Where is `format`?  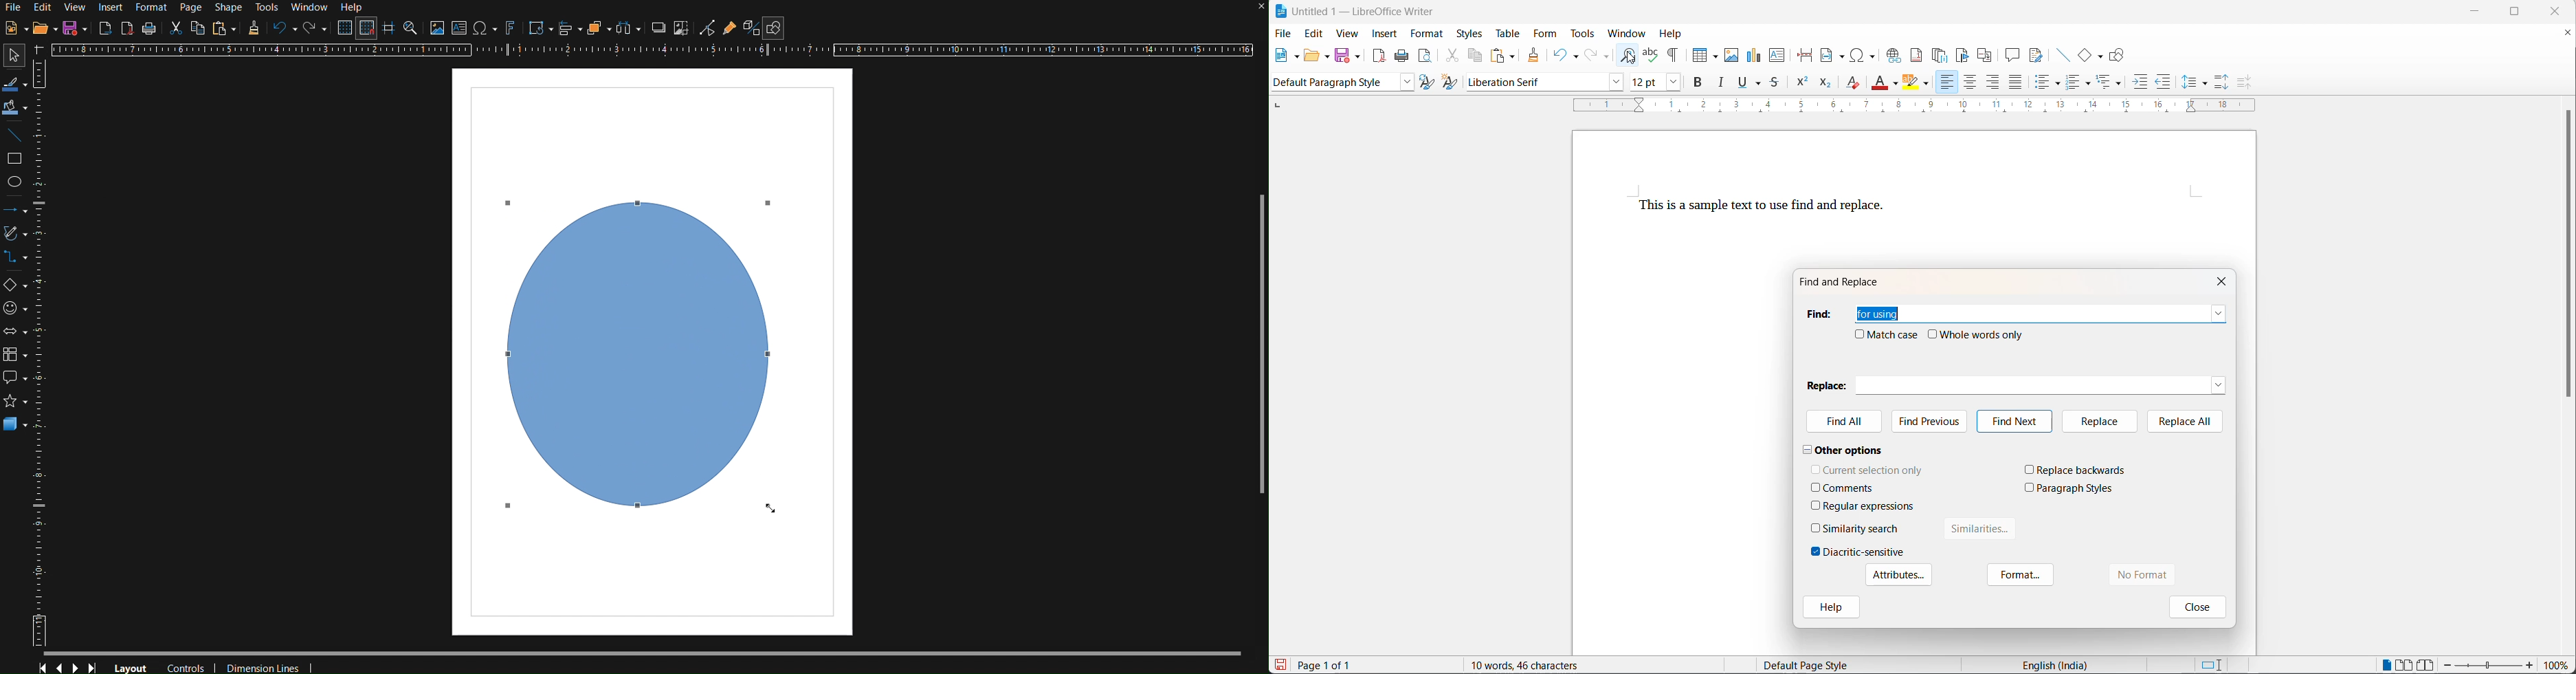
format is located at coordinates (1428, 34).